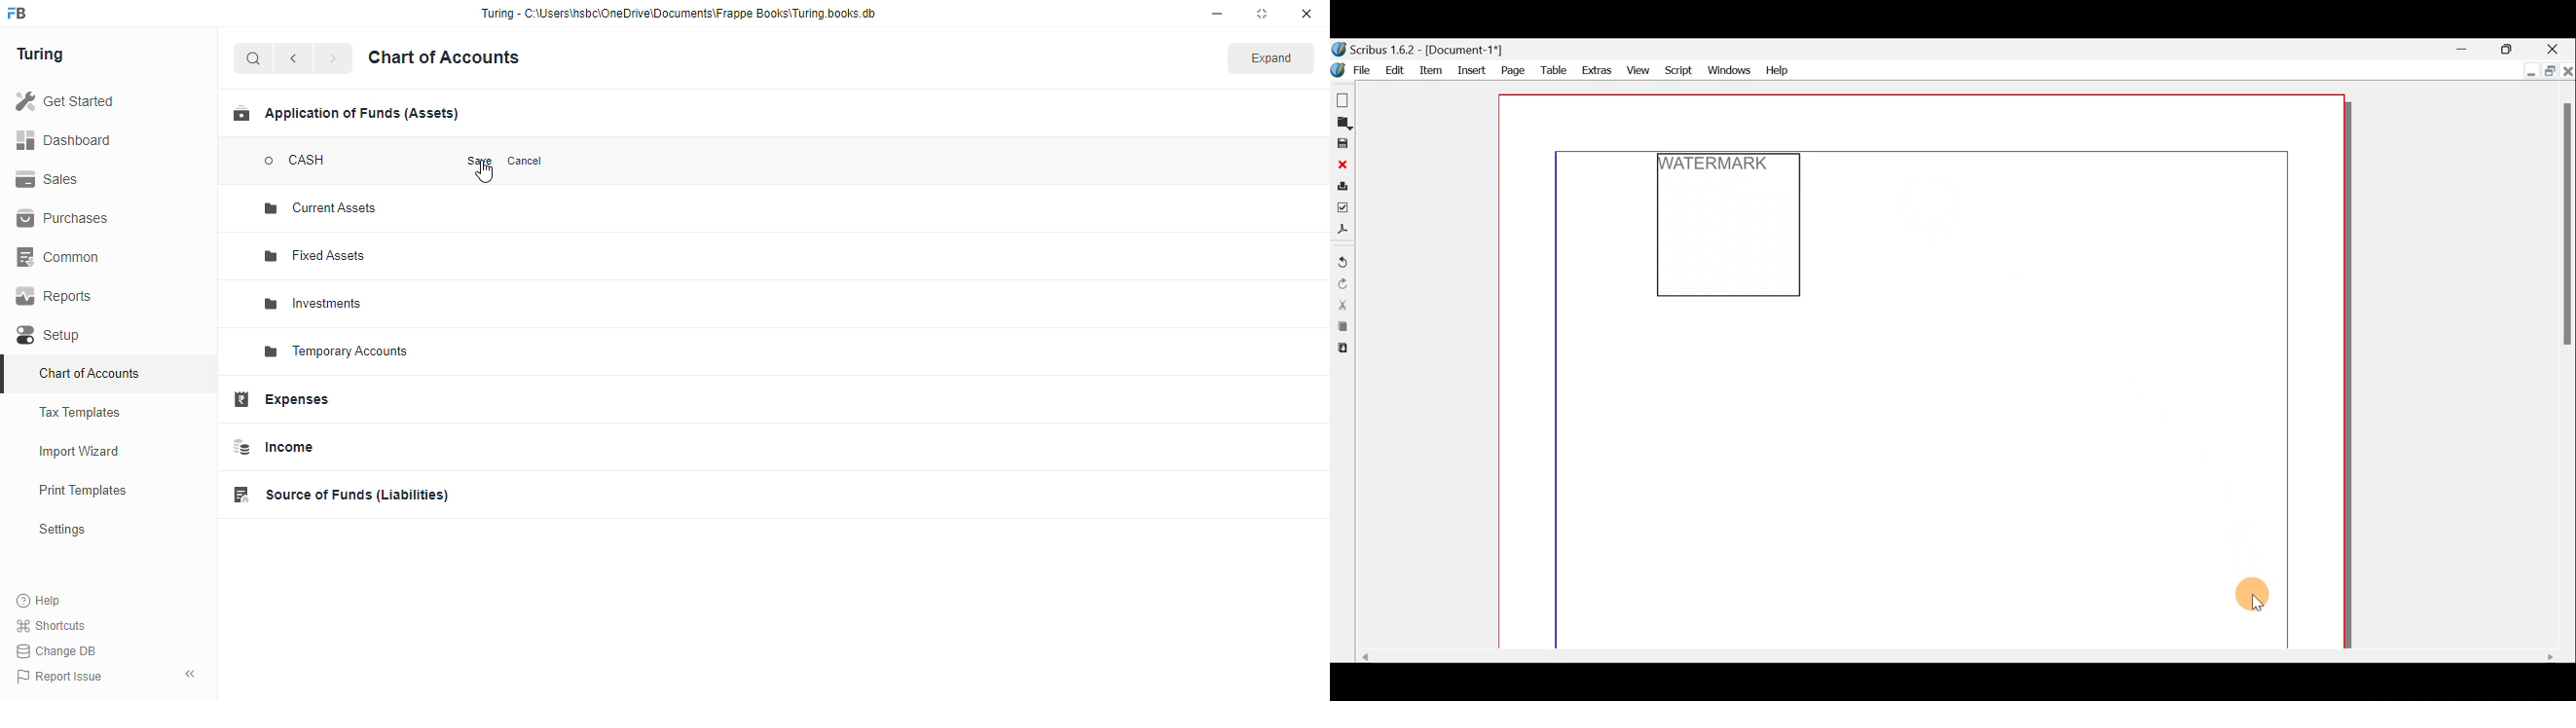 The height and width of the screenshot is (728, 2576). I want to click on Insert, so click(1472, 68).